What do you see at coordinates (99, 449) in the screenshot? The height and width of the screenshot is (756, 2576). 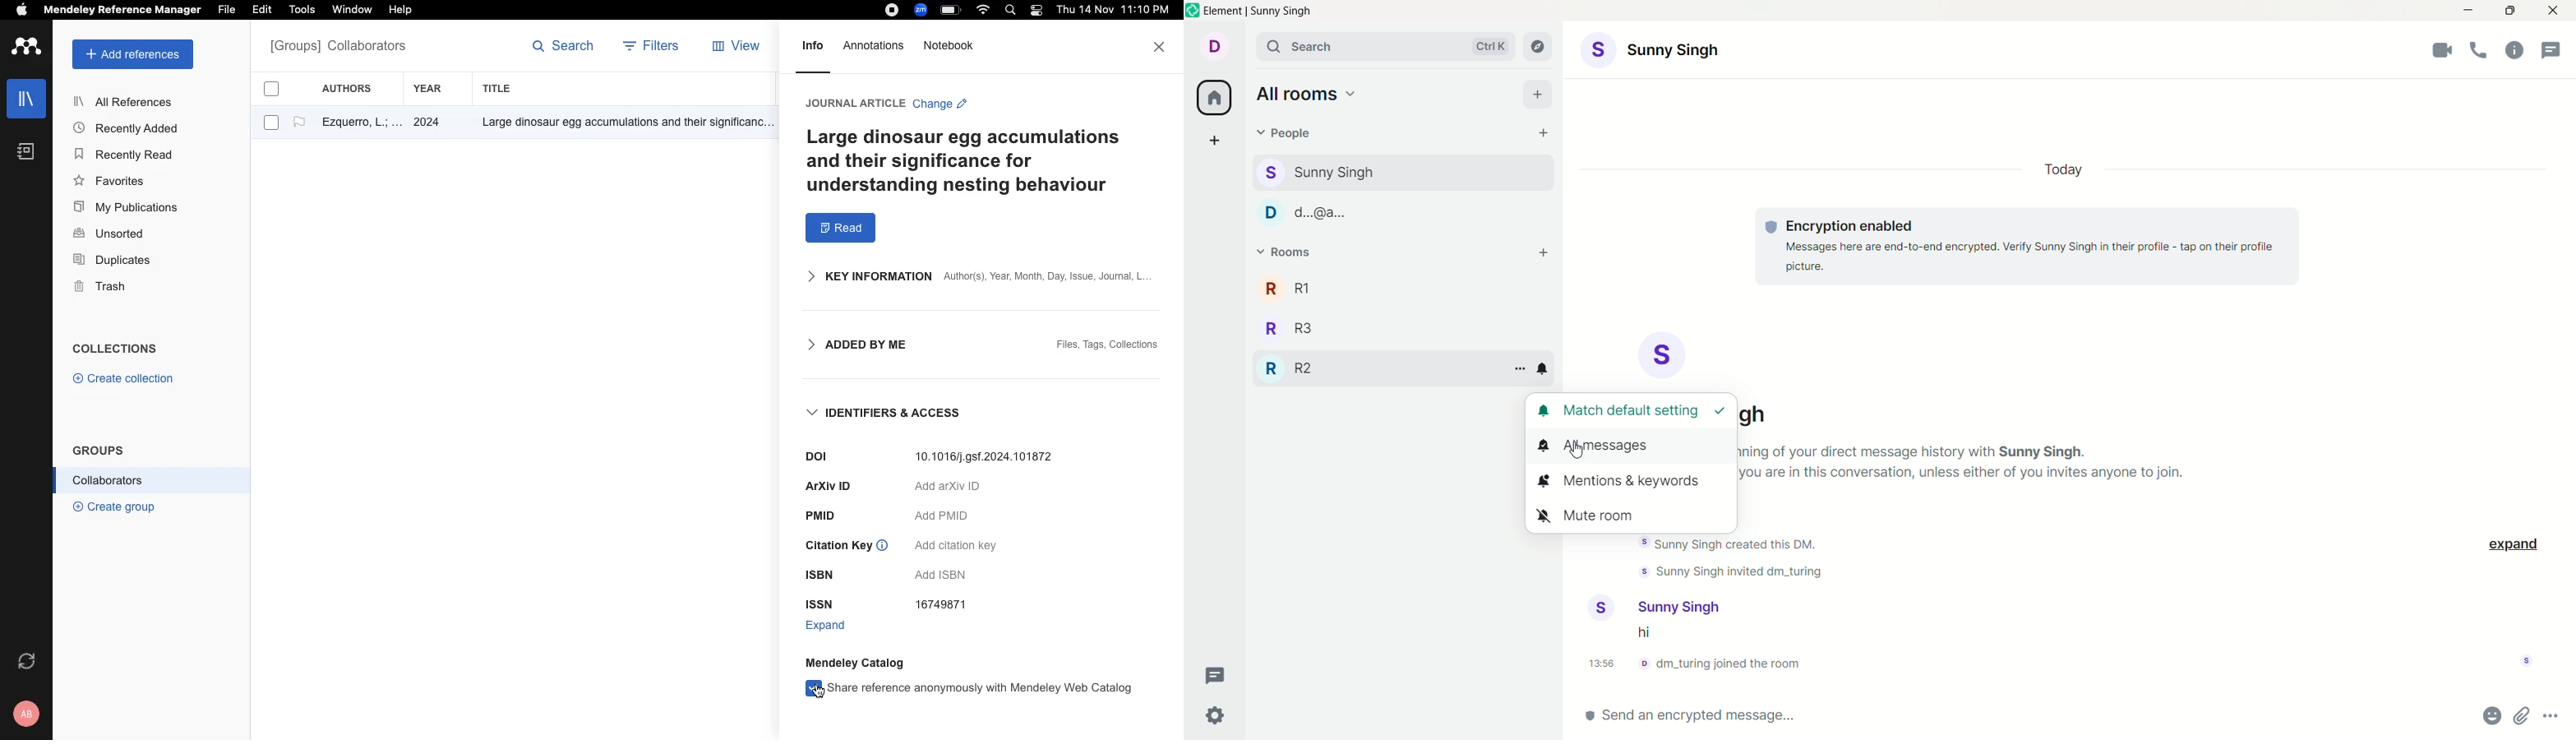 I see `GROUPS` at bounding box center [99, 449].